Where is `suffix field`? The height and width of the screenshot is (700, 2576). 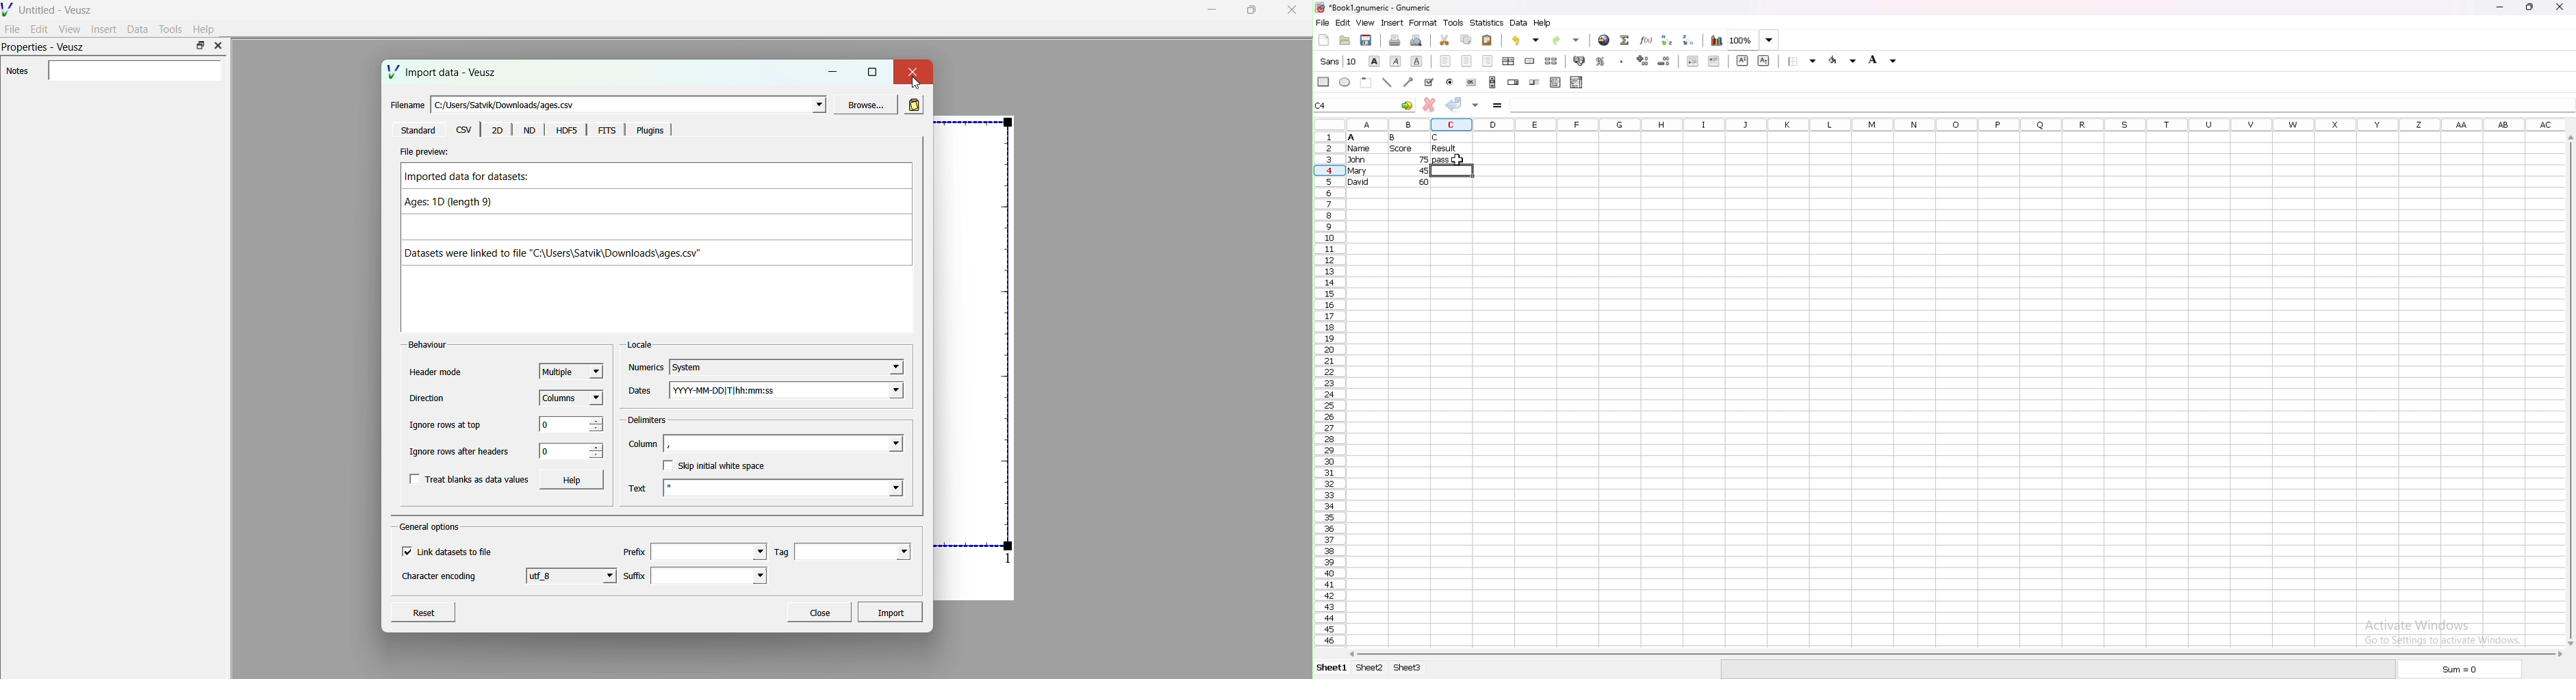
suffix field is located at coordinates (711, 576).